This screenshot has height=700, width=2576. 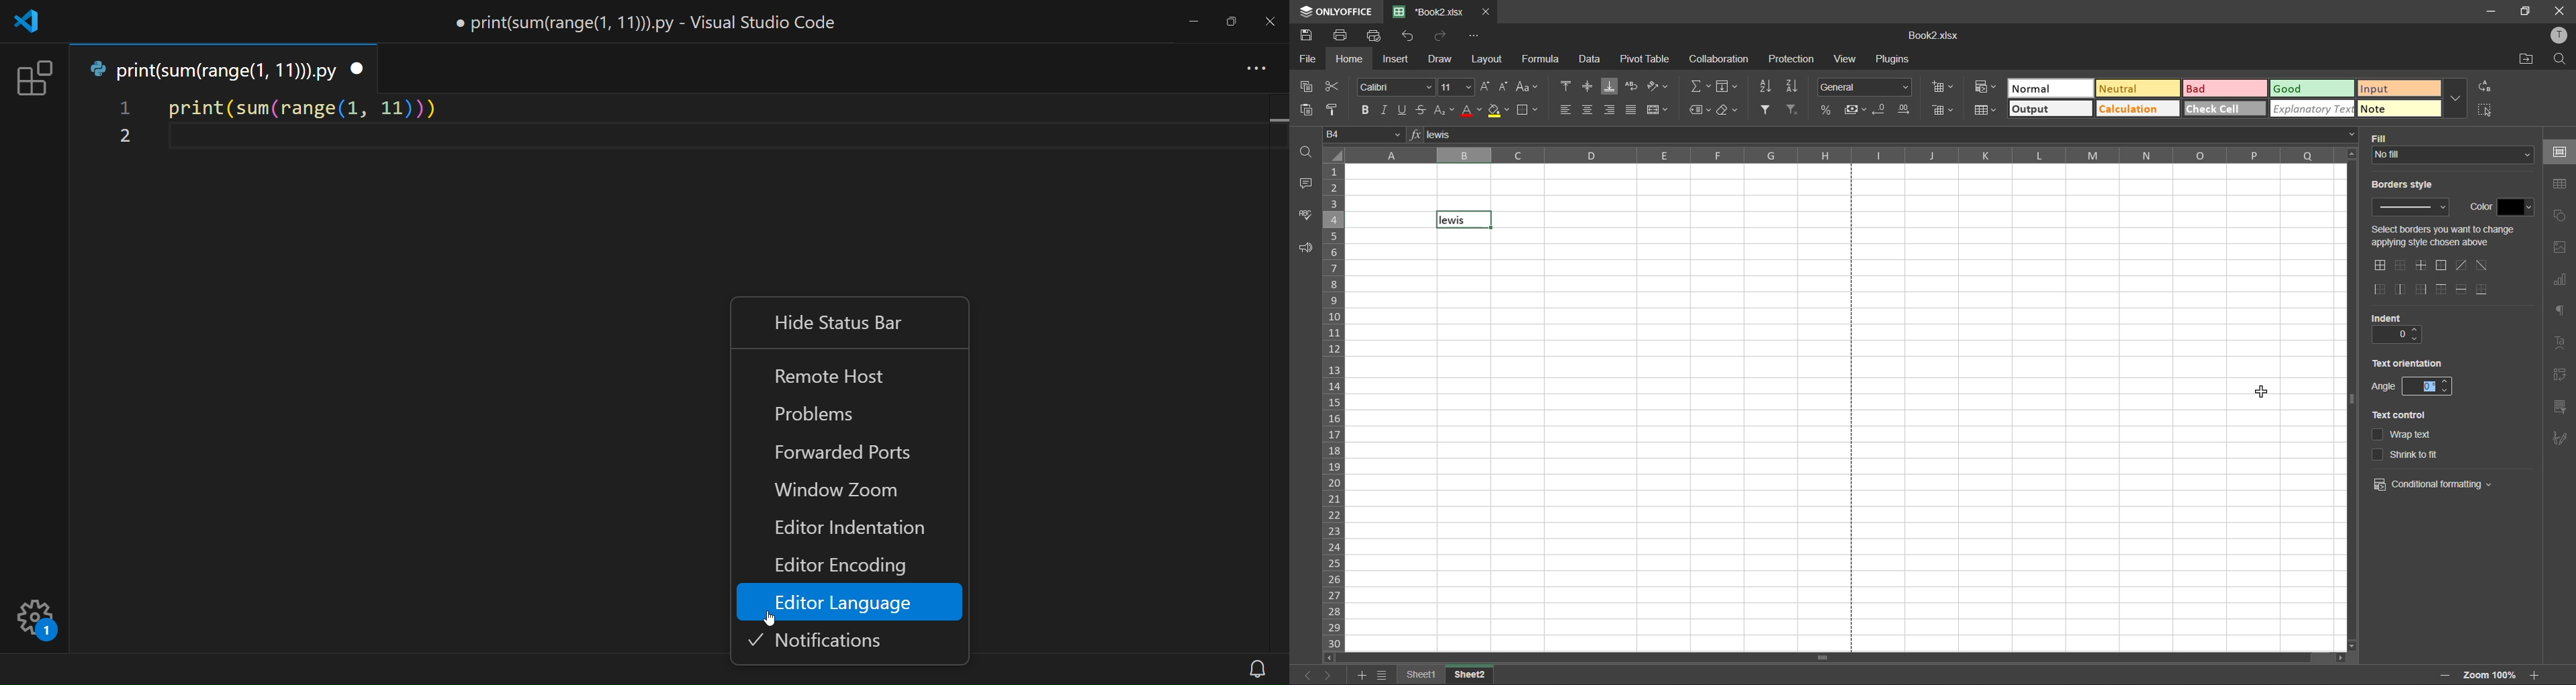 What do you see at coordinates (2348, 399) in the screenshot?
I see `vertical scrollbar` at bounding box center [2348, 399].